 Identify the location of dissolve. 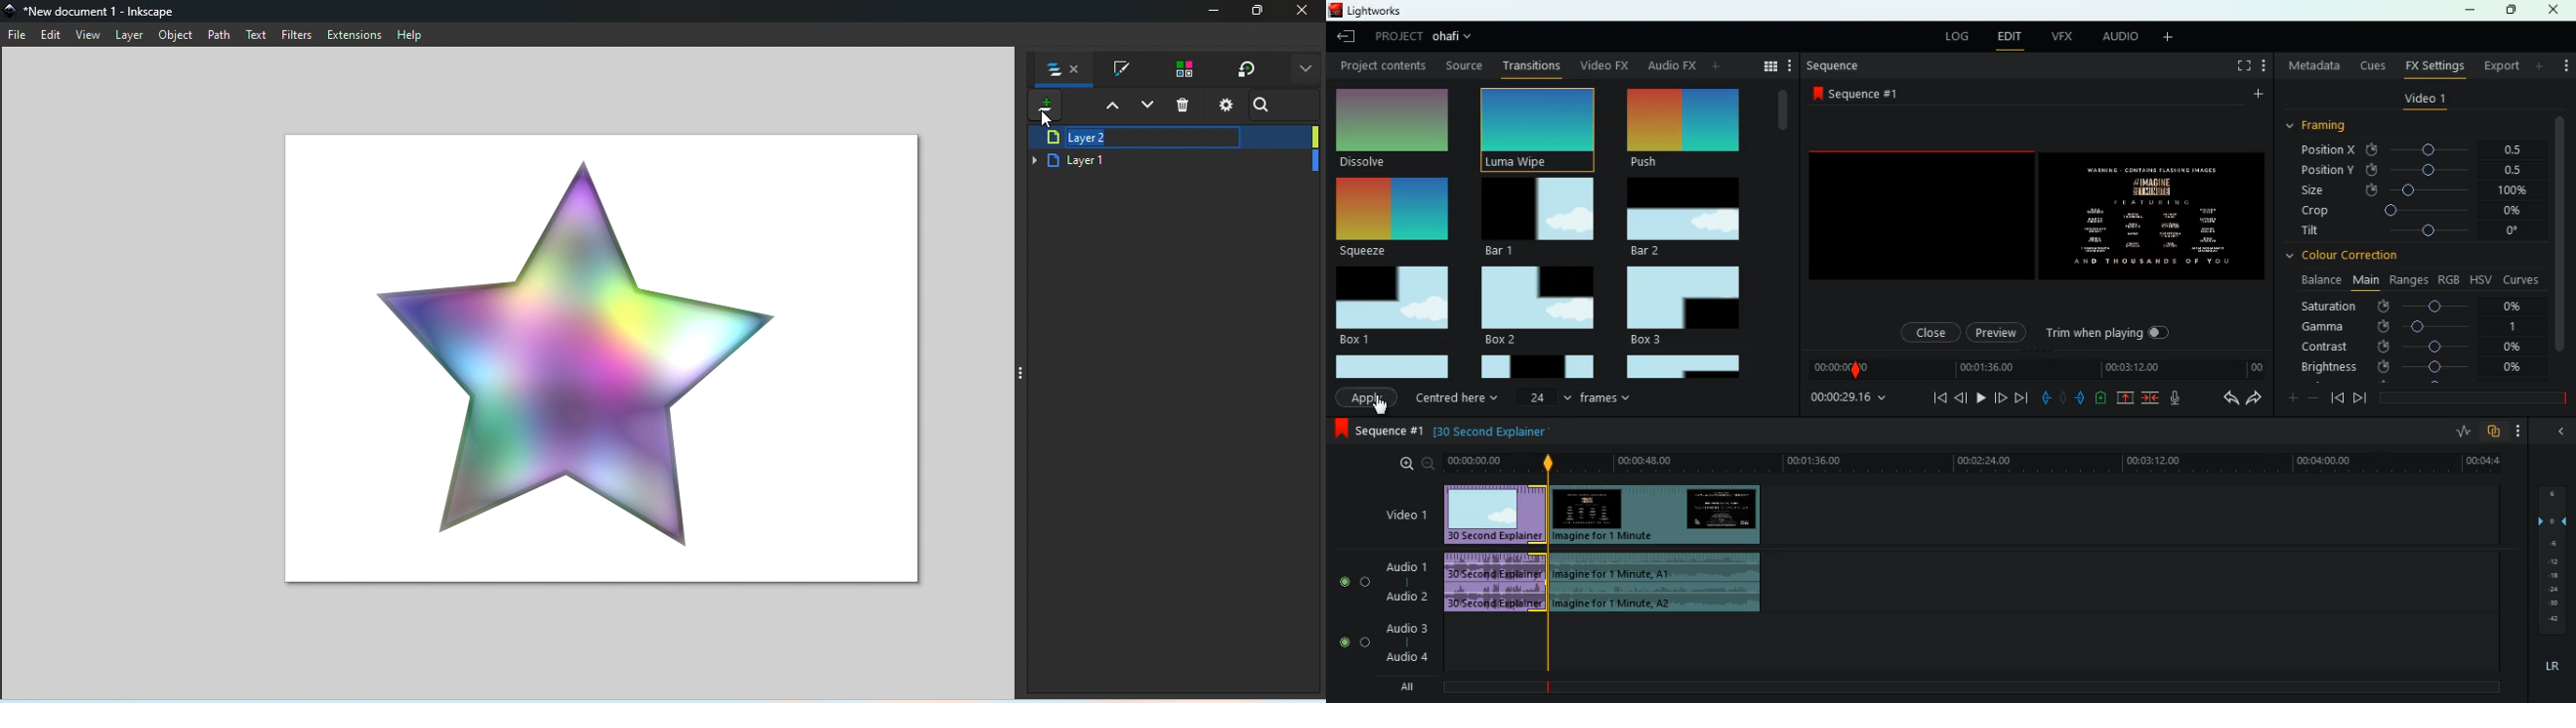
(1393, 130).